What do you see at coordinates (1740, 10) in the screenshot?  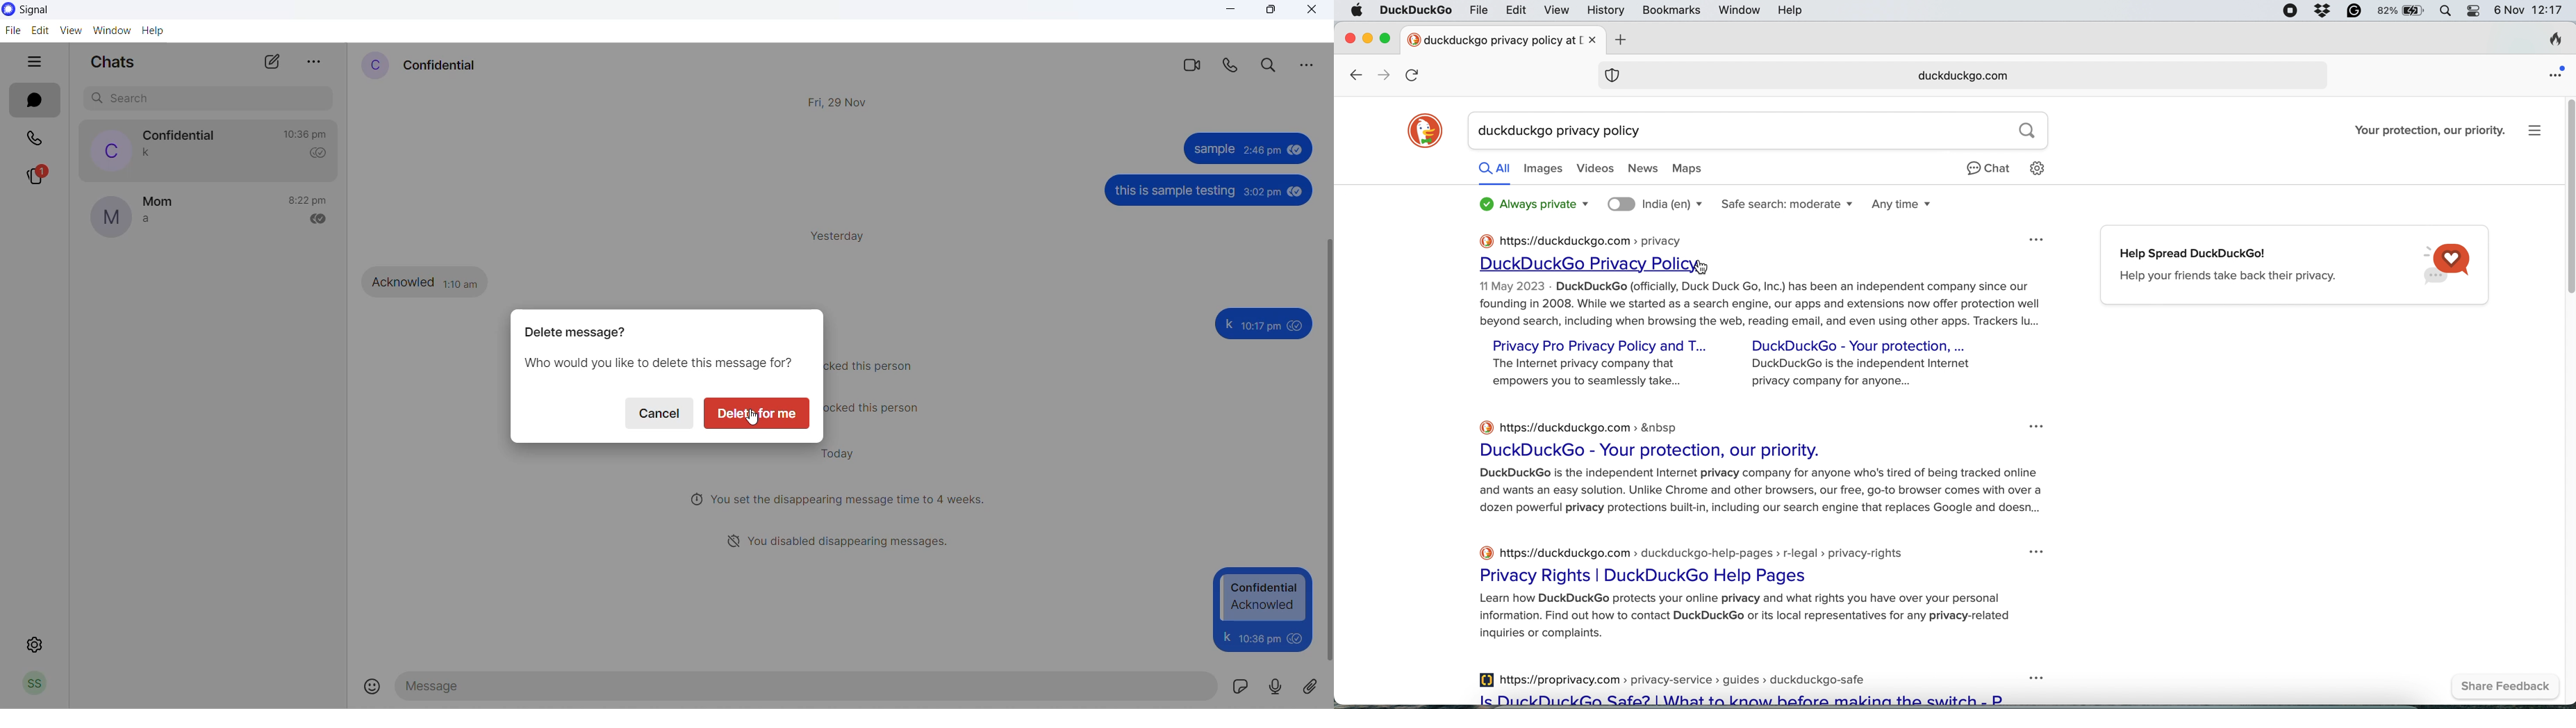 I see `window` at bounding box center [1740, 10].